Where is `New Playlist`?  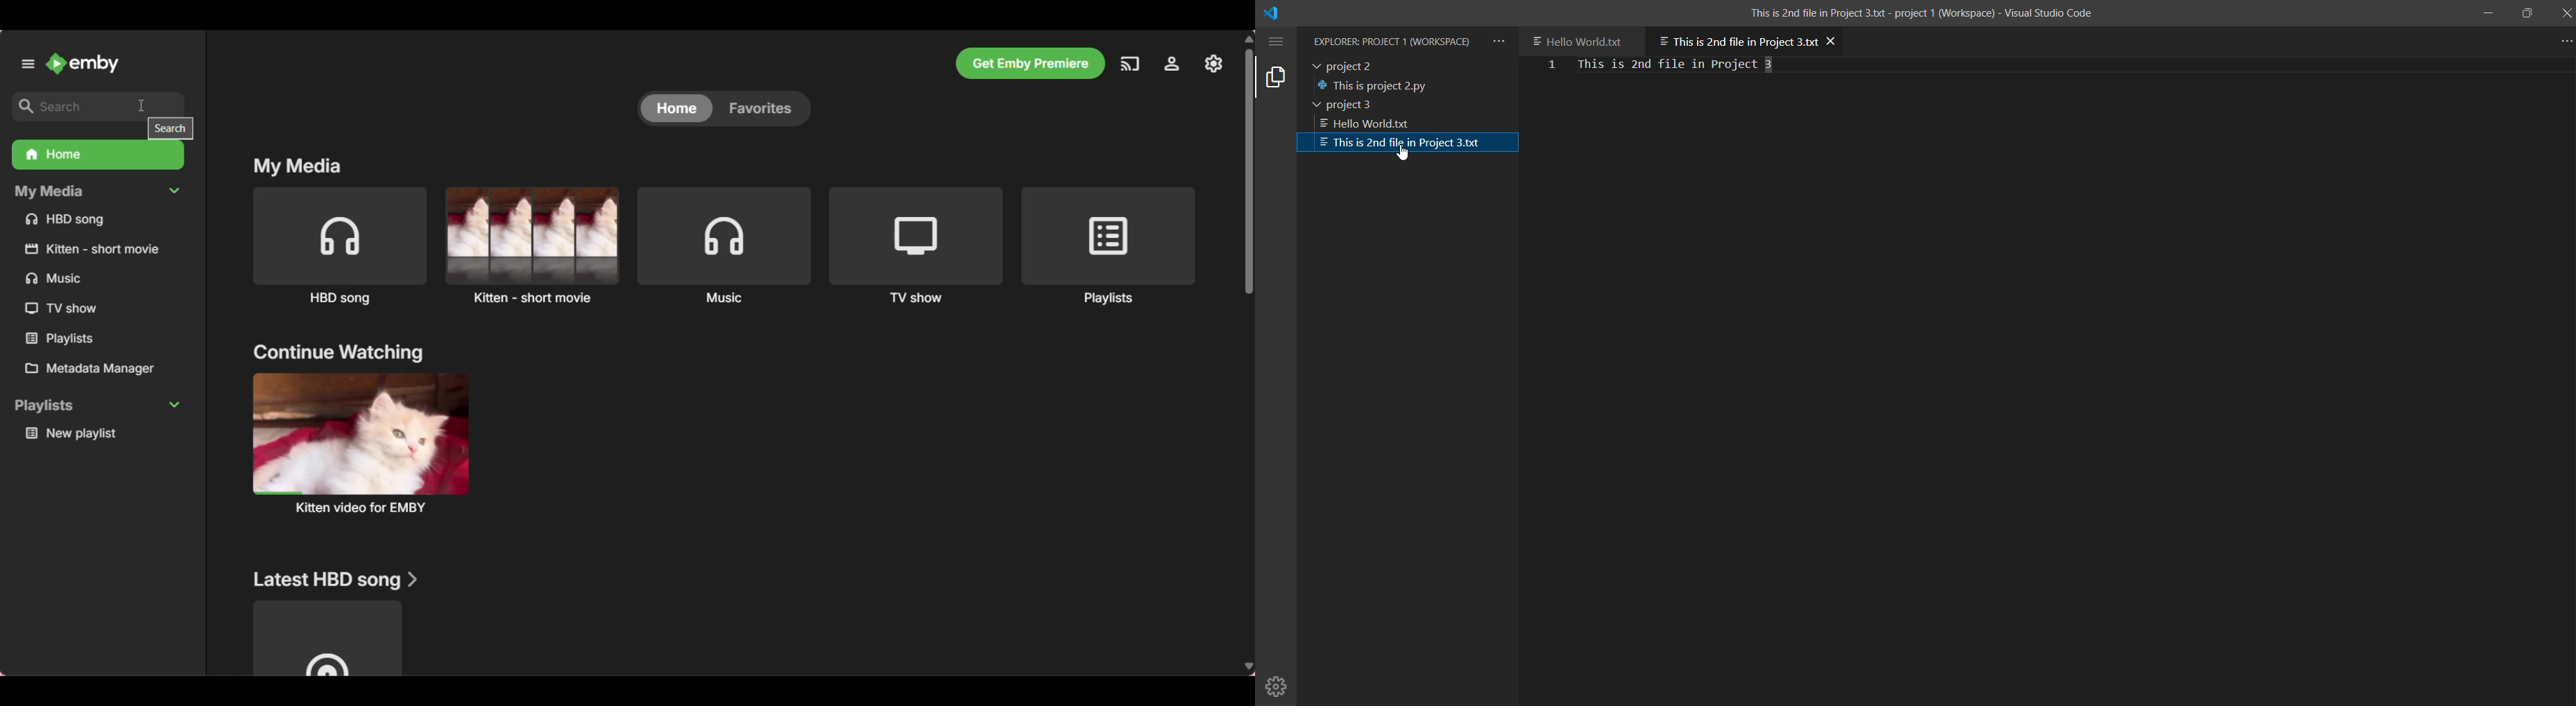
New Playlist is located at coordinates (102, 434).